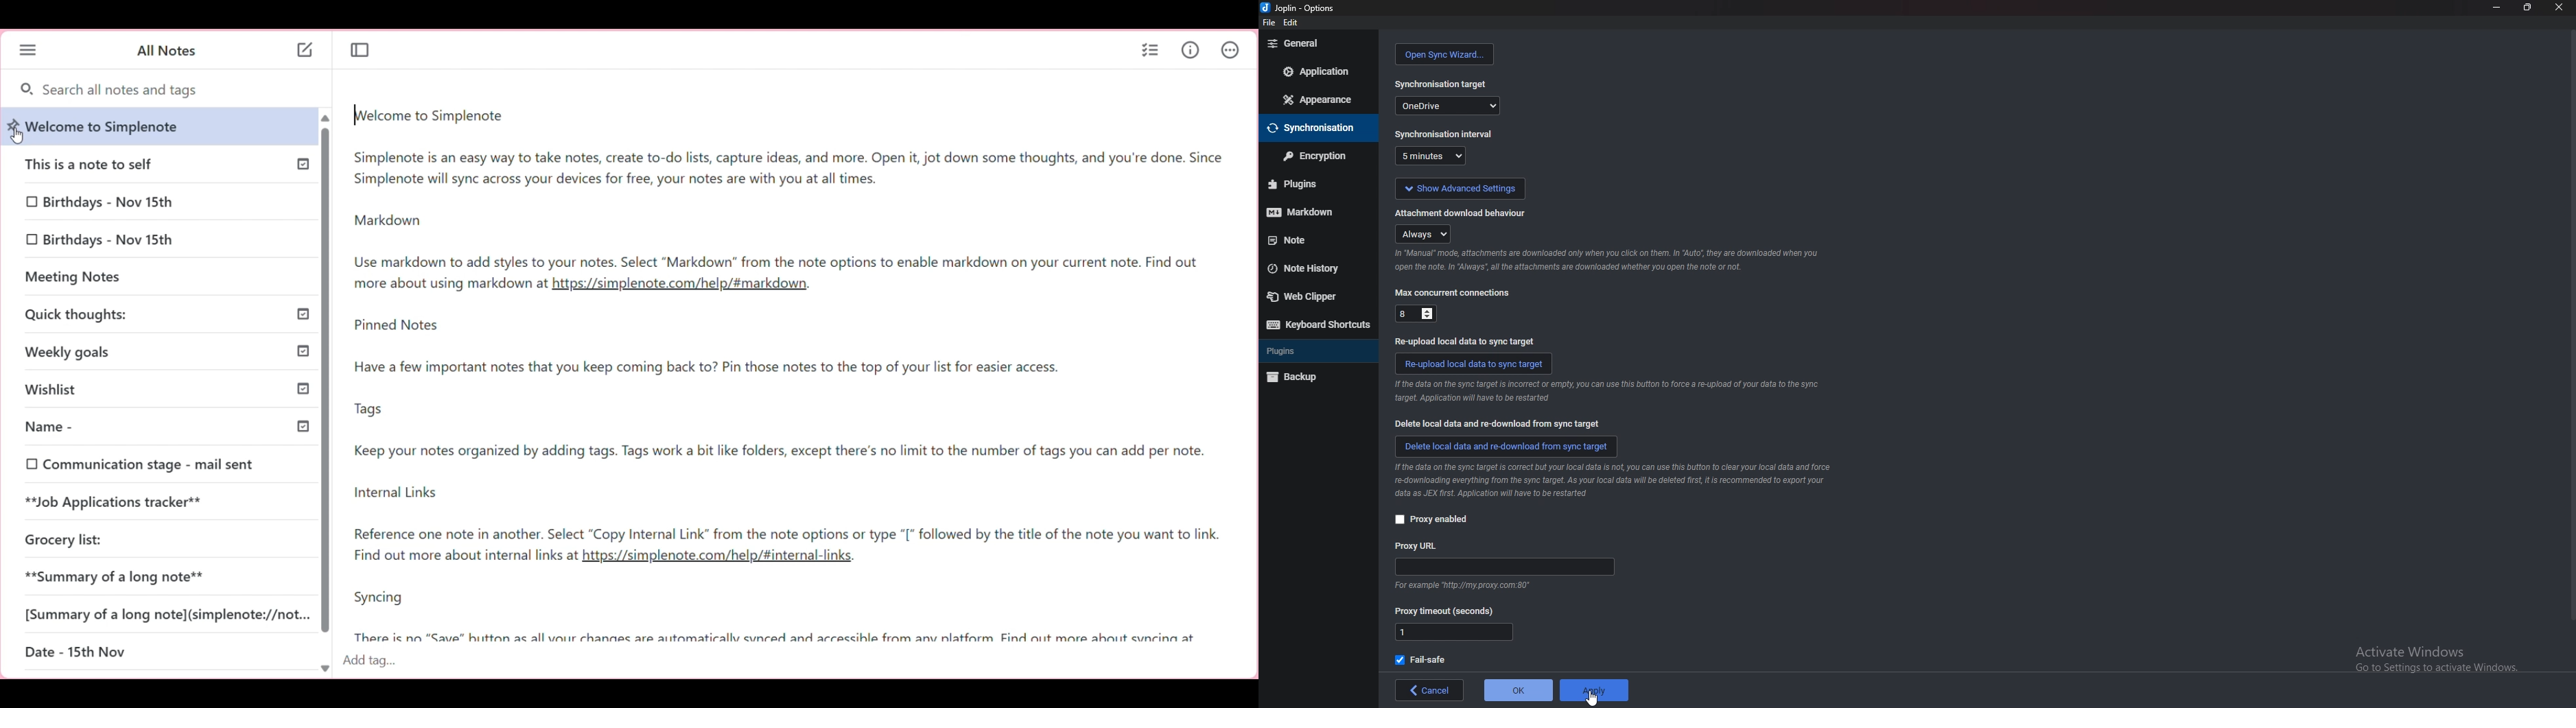  What do you see at coordinates (28, 51) in the screenshot?
I see `Menu` at bounding box center [28, 51].